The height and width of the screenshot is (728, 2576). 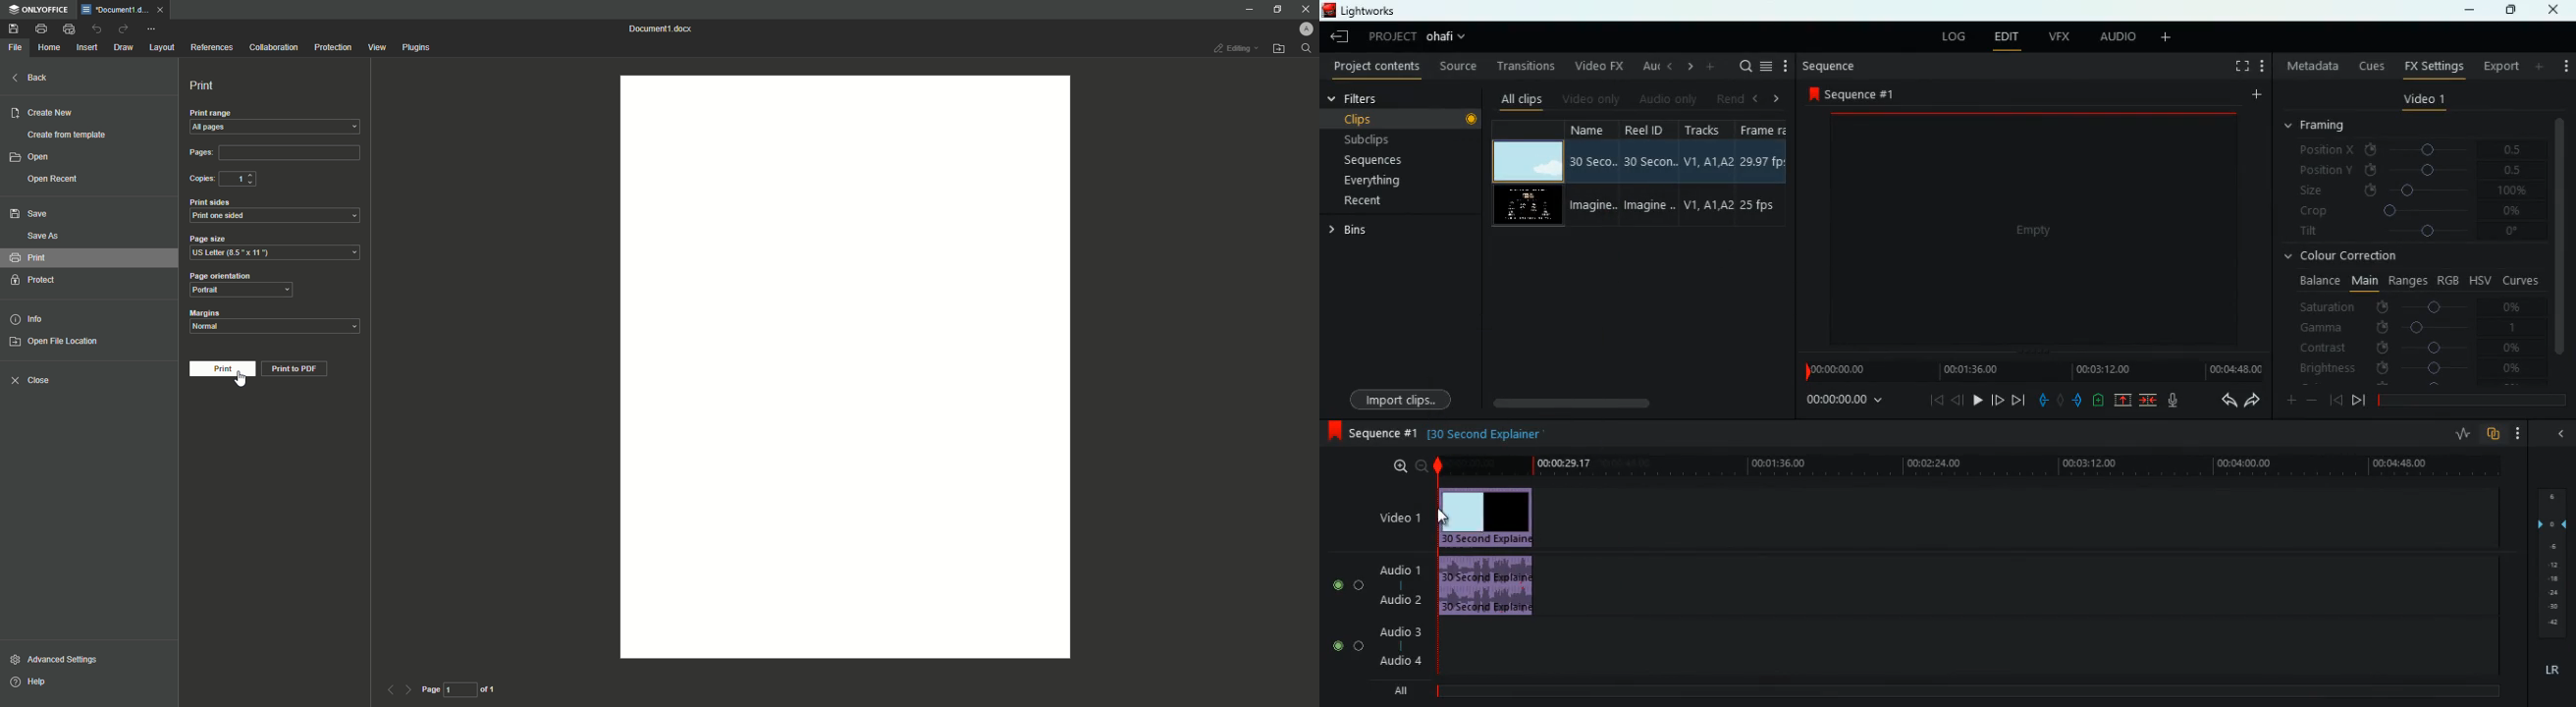 I want to click on edit, so click(x=2007, y=38).